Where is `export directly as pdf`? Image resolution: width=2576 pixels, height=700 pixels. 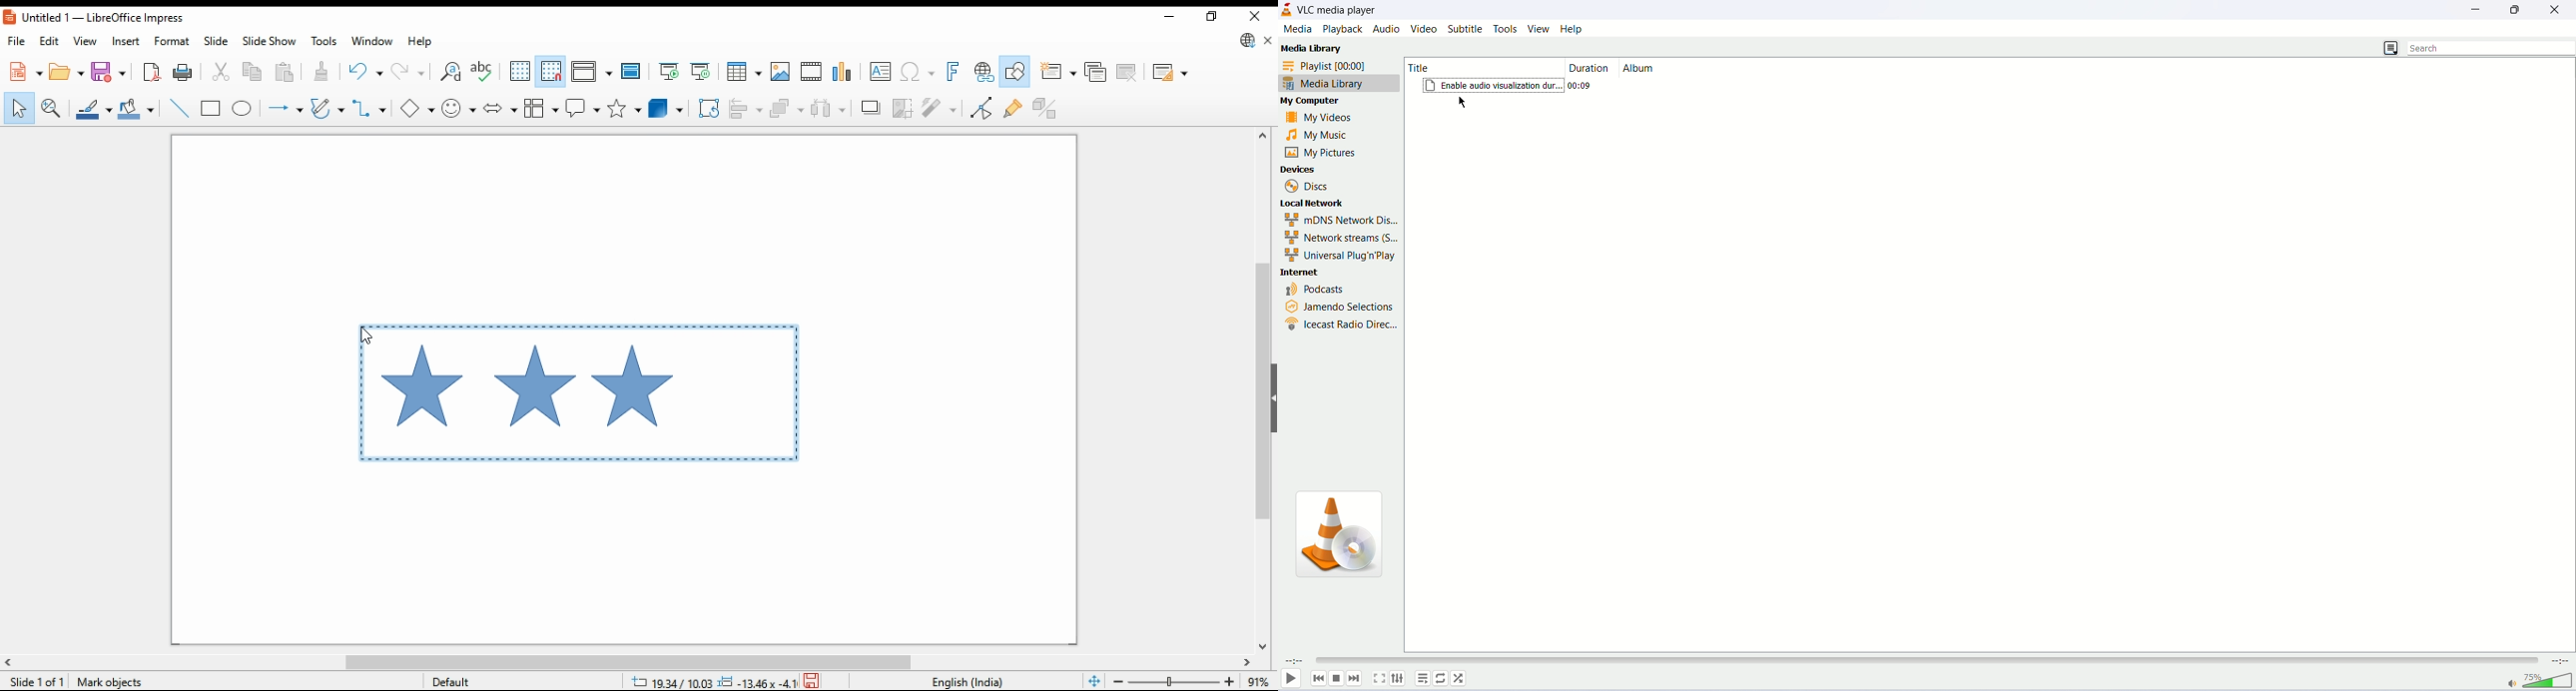 export directly as pdf is located at coordinates (151, 72).